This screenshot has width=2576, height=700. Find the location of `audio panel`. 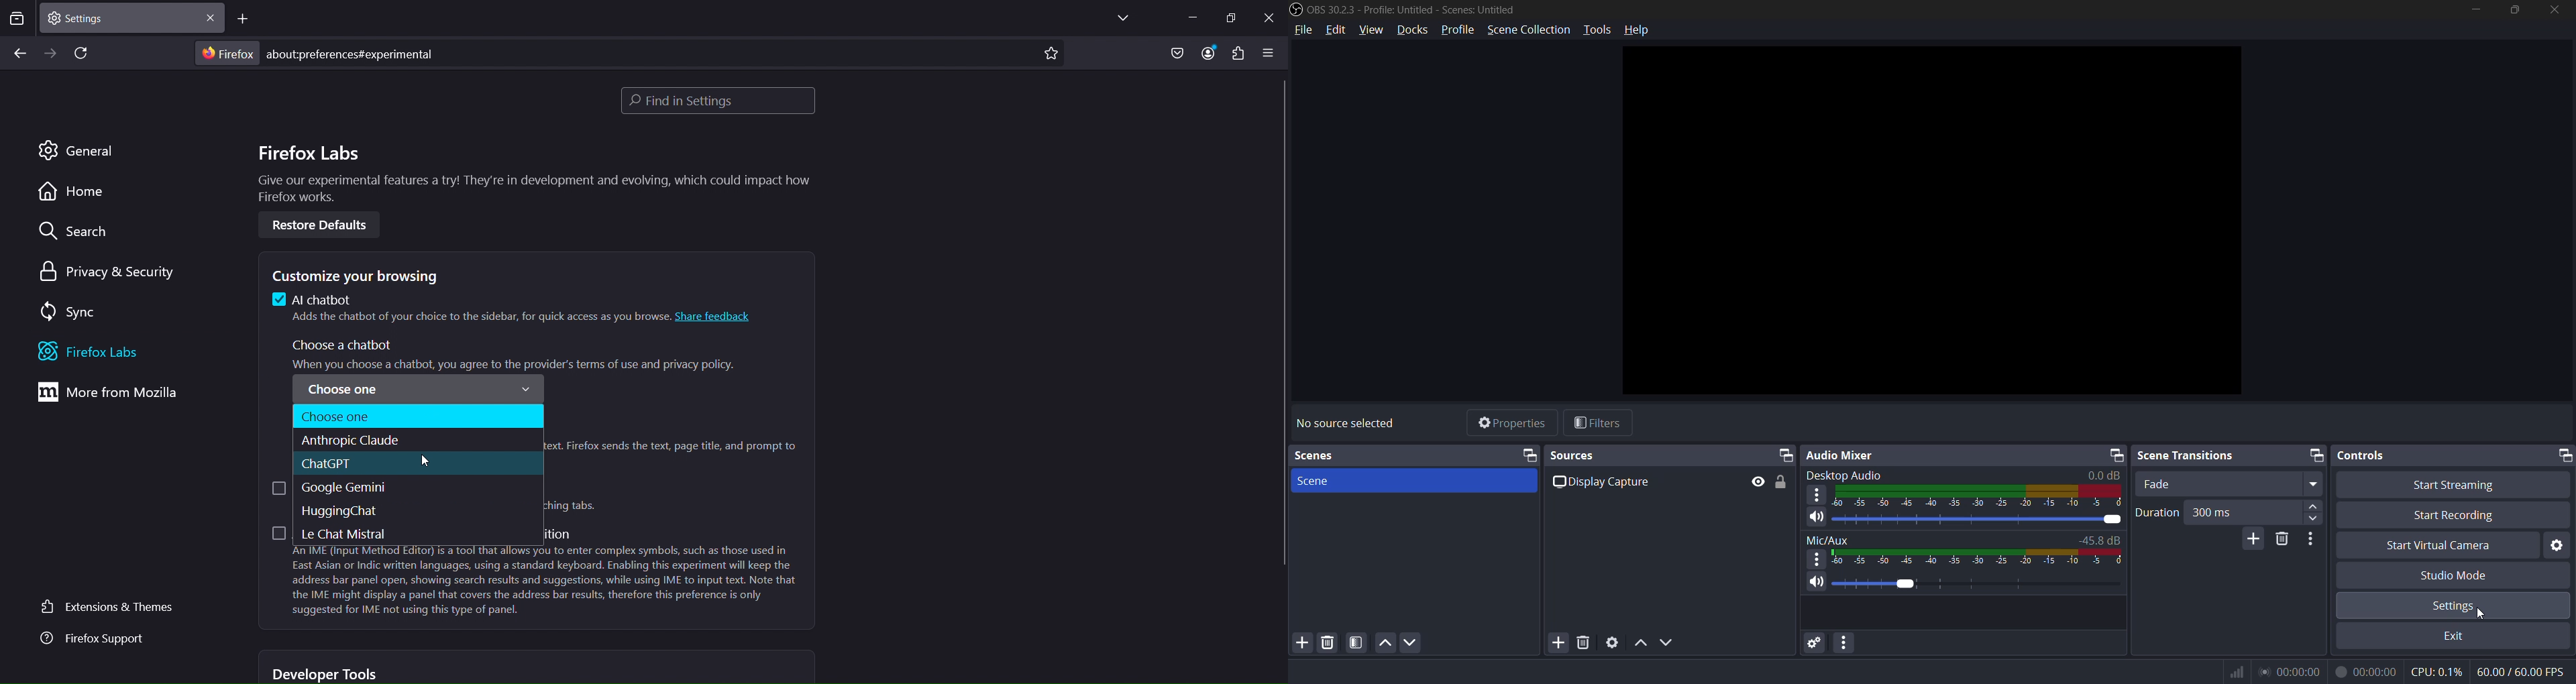

audio panel is located at coordinates (1980, 496).